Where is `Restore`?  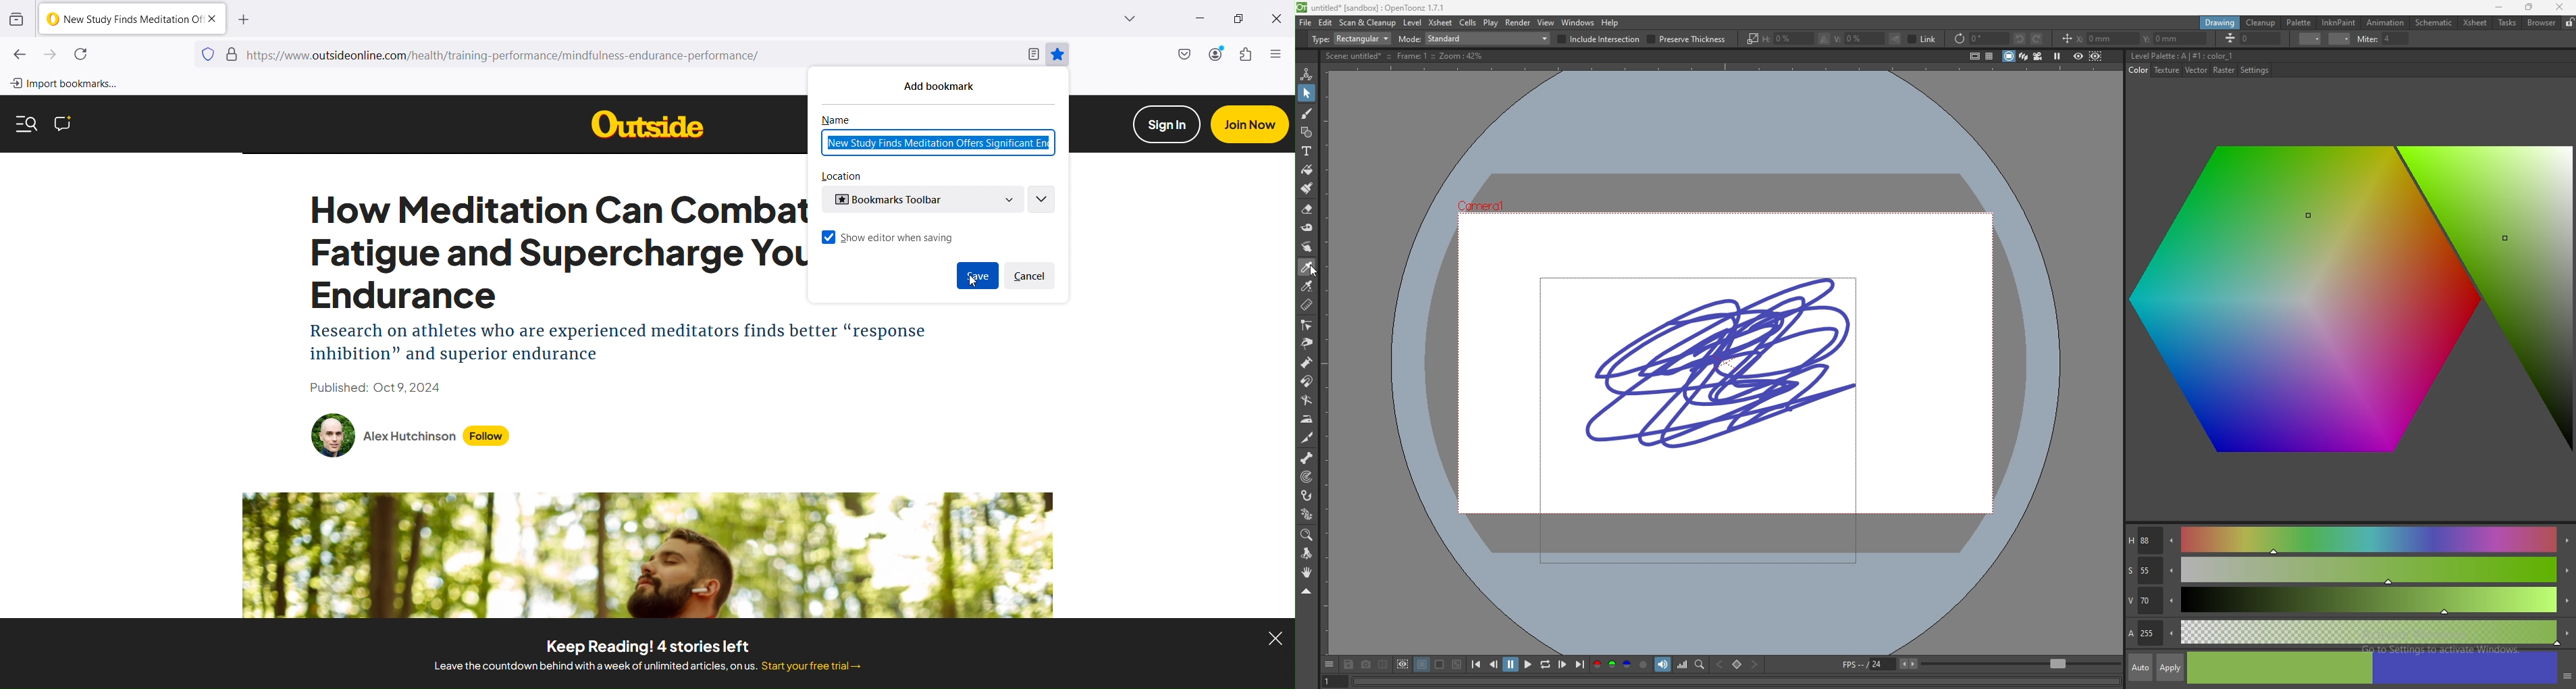
Restore is located at coordinates (1239, 20).